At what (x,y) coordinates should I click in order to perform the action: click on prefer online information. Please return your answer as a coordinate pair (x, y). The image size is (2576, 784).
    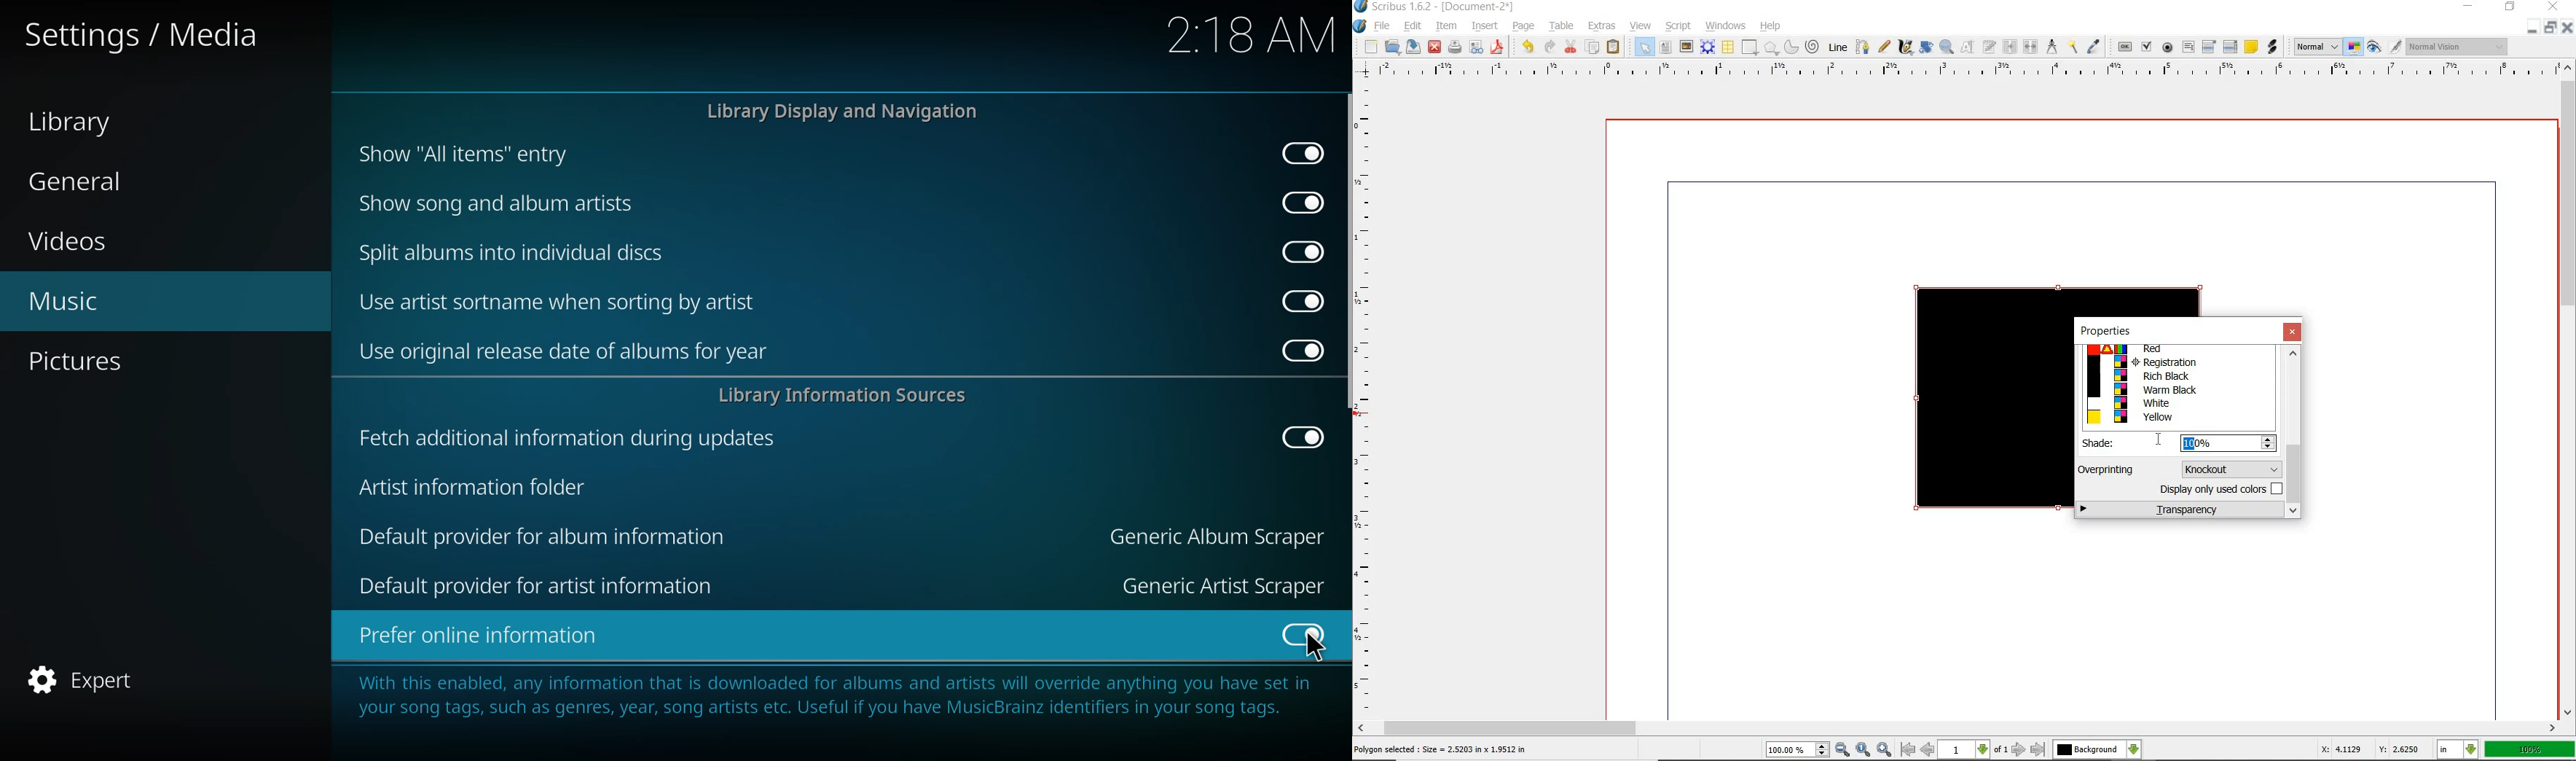
    Looking at the image, I should click on (489, 635).